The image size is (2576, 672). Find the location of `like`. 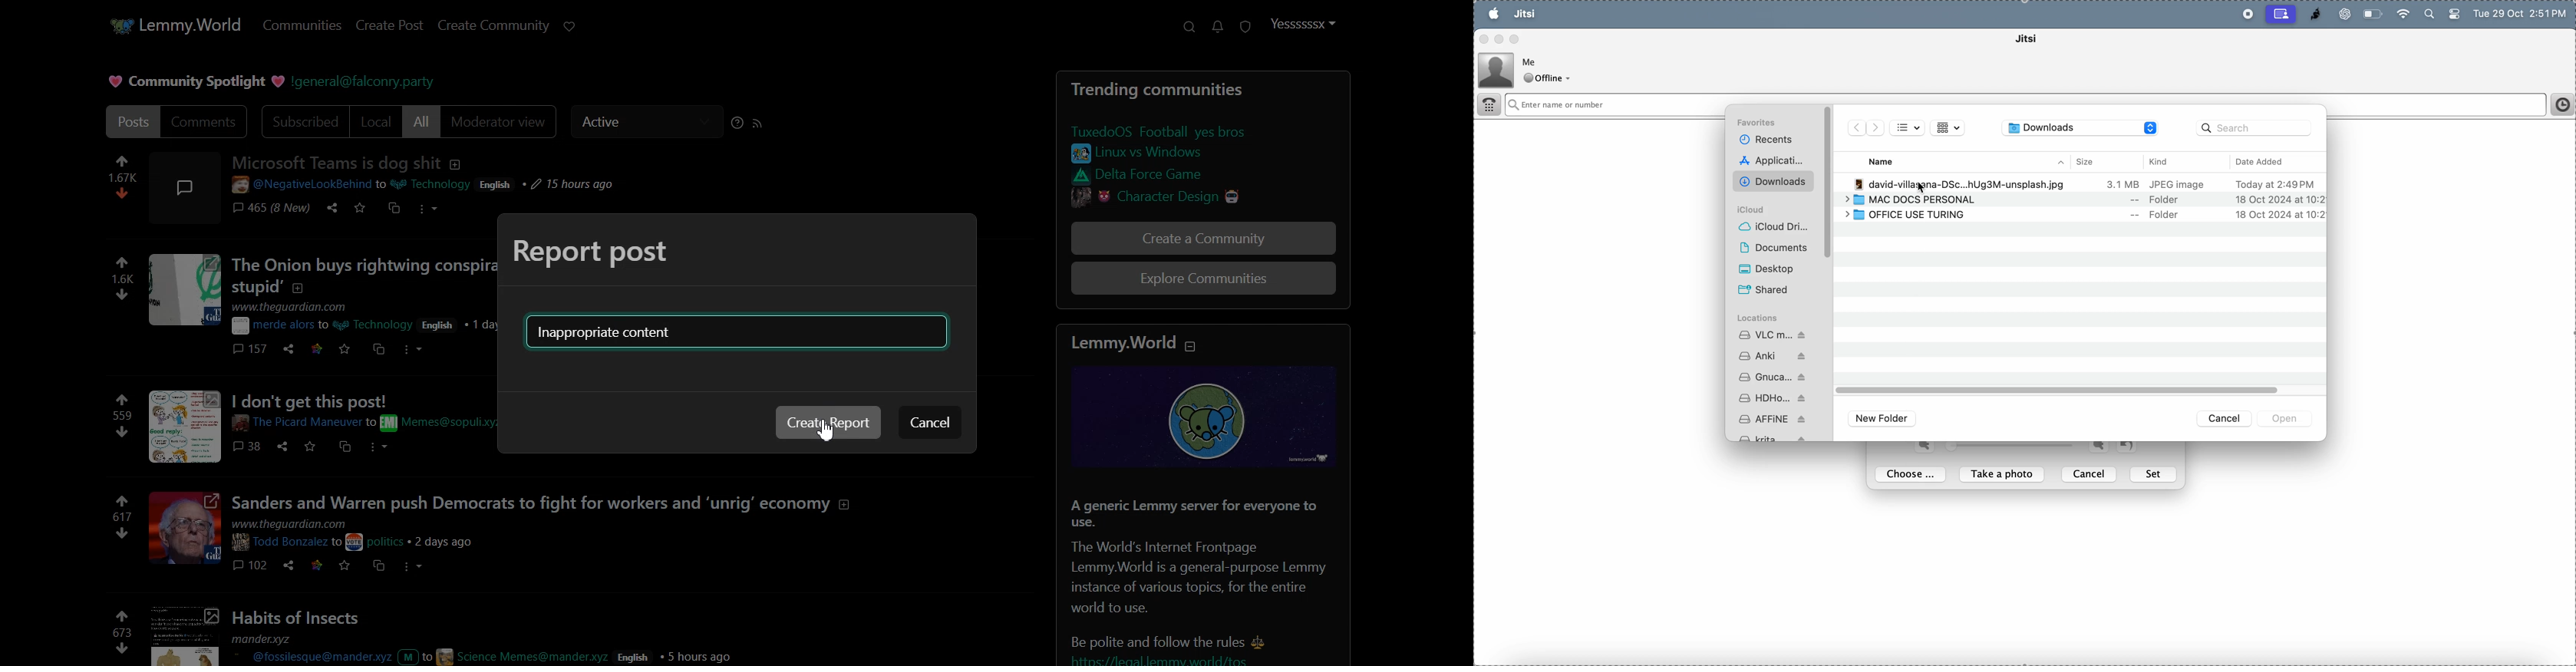

like is located at coordinates (124, 160).